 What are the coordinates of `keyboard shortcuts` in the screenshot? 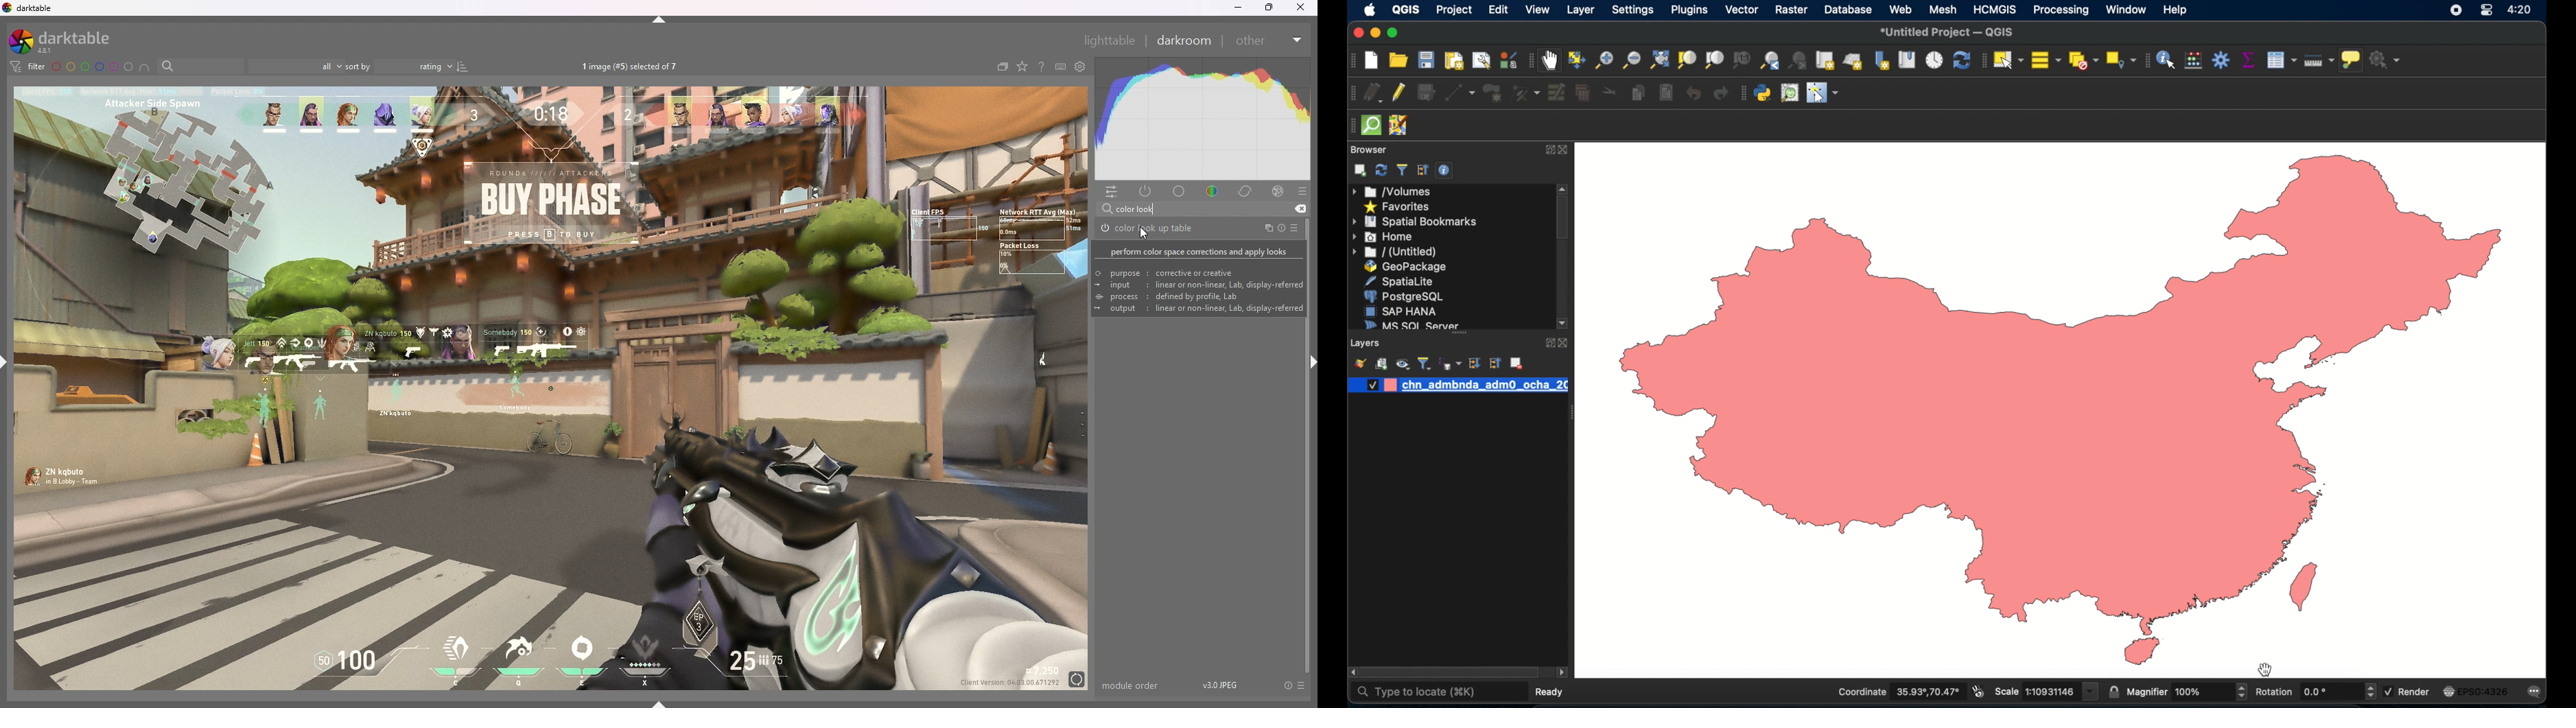 It's located at (1062, 66).